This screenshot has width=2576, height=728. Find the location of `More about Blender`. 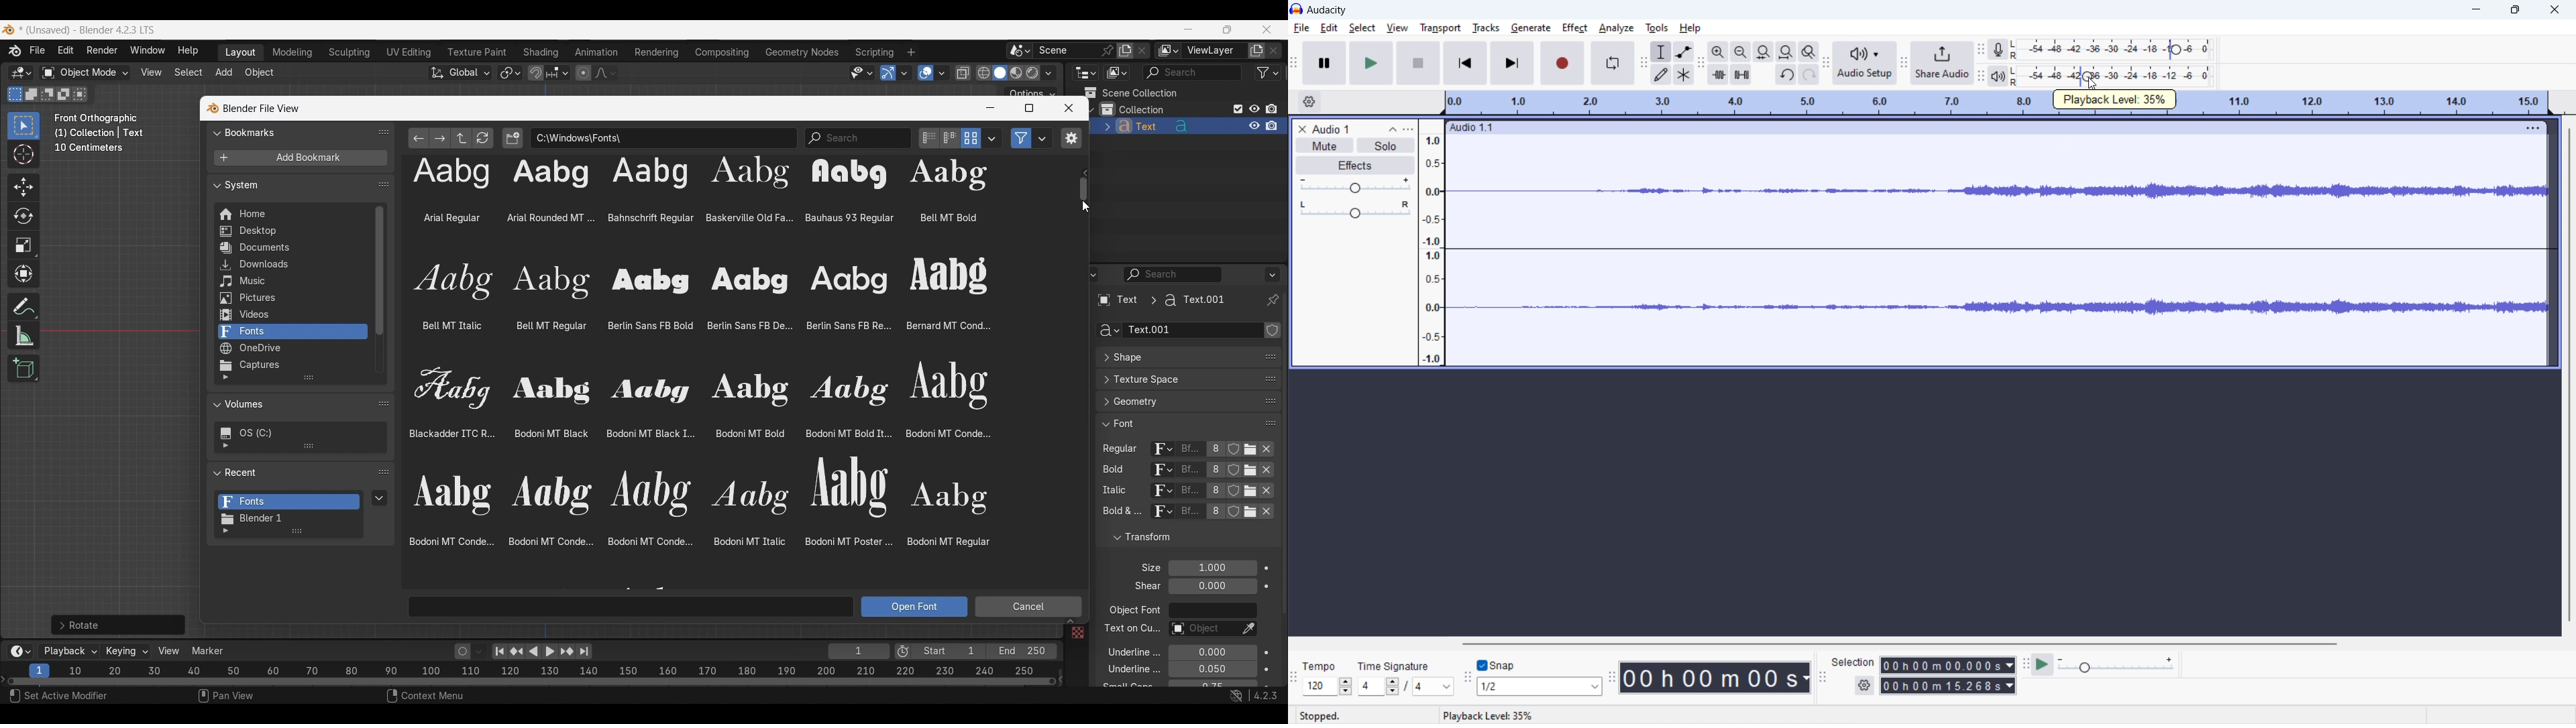

More about Blender is located at coordinates (15, 51).